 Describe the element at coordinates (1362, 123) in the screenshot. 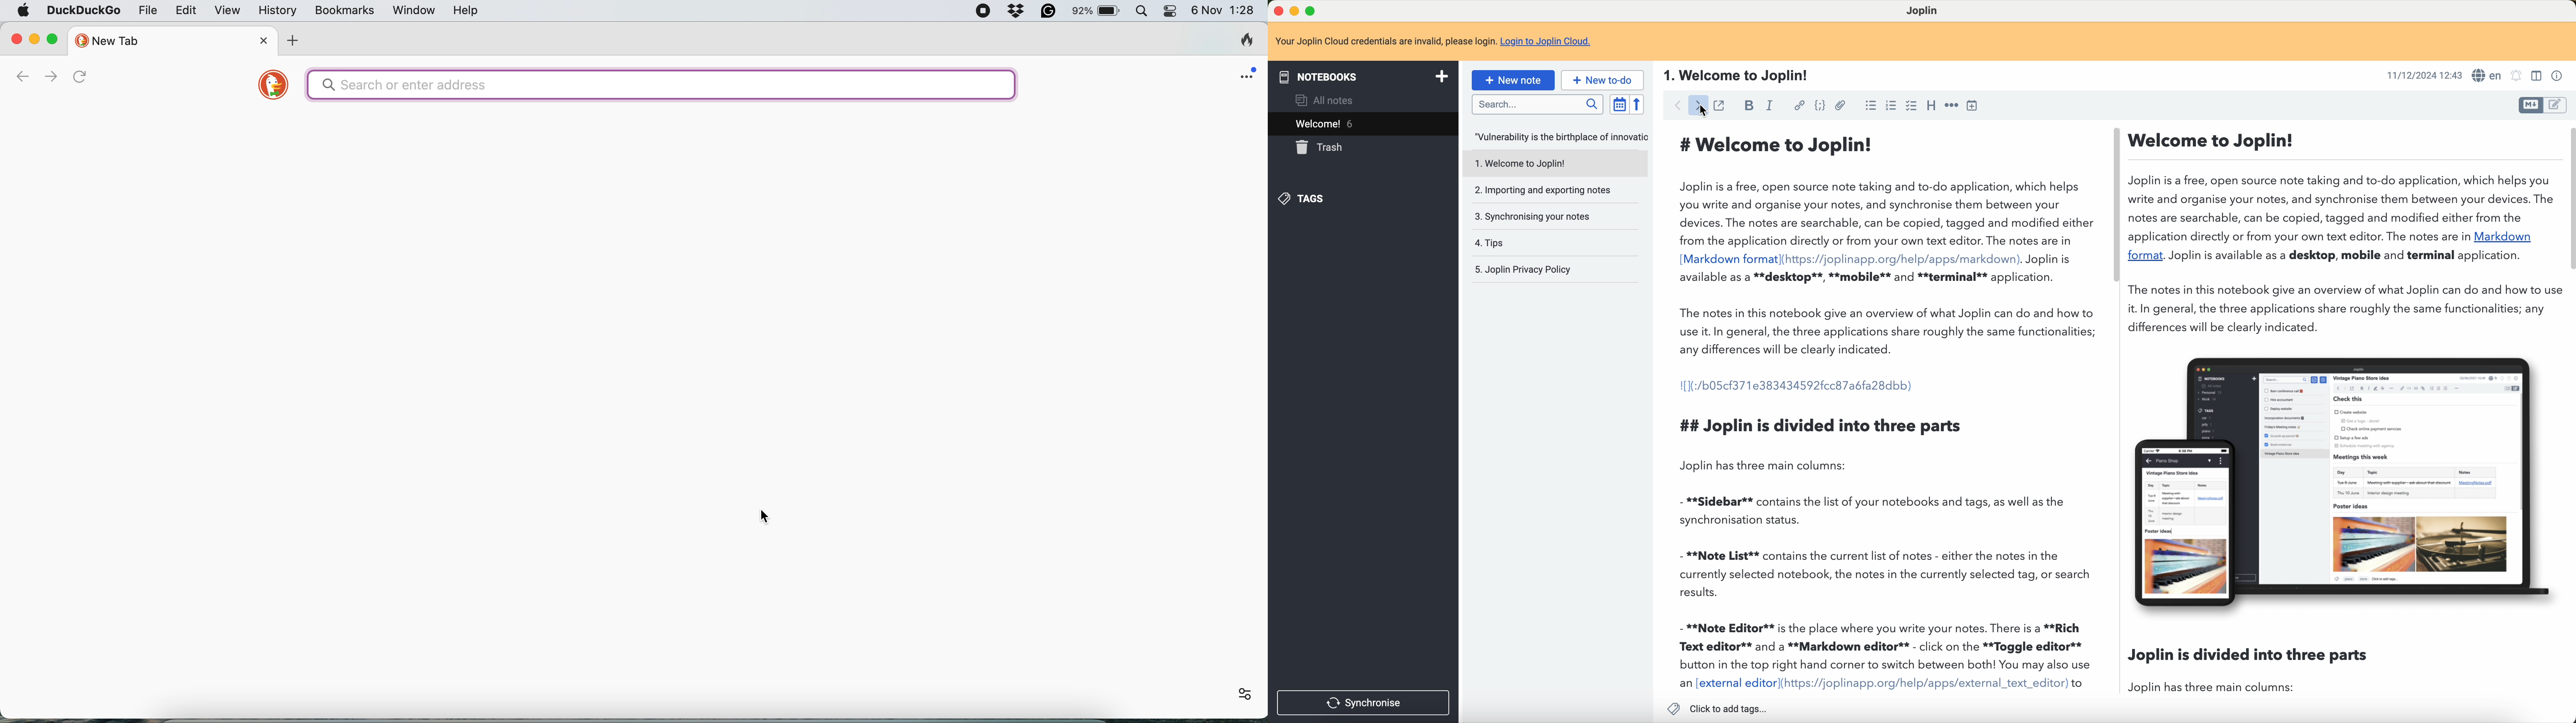

I see `welcome` at that location.